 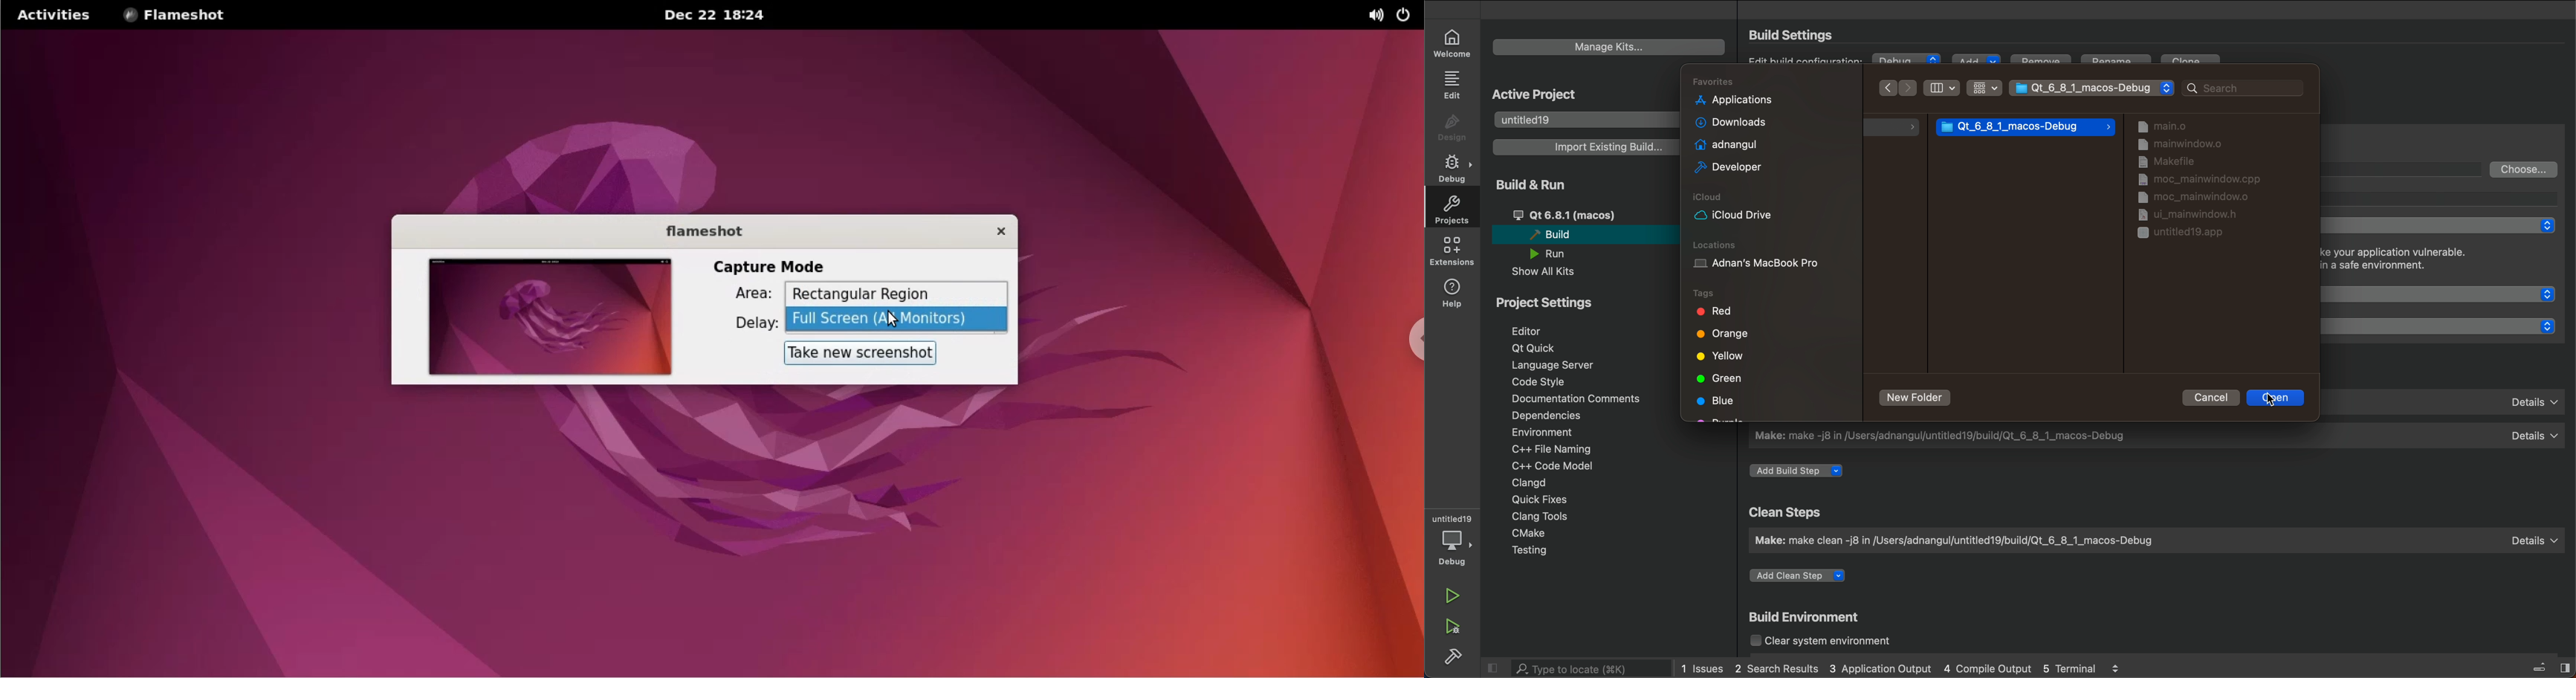 What do you see at coordinates (900, 319) in the screenshot?
I see `full screen ` at bounding box center [900, 319].